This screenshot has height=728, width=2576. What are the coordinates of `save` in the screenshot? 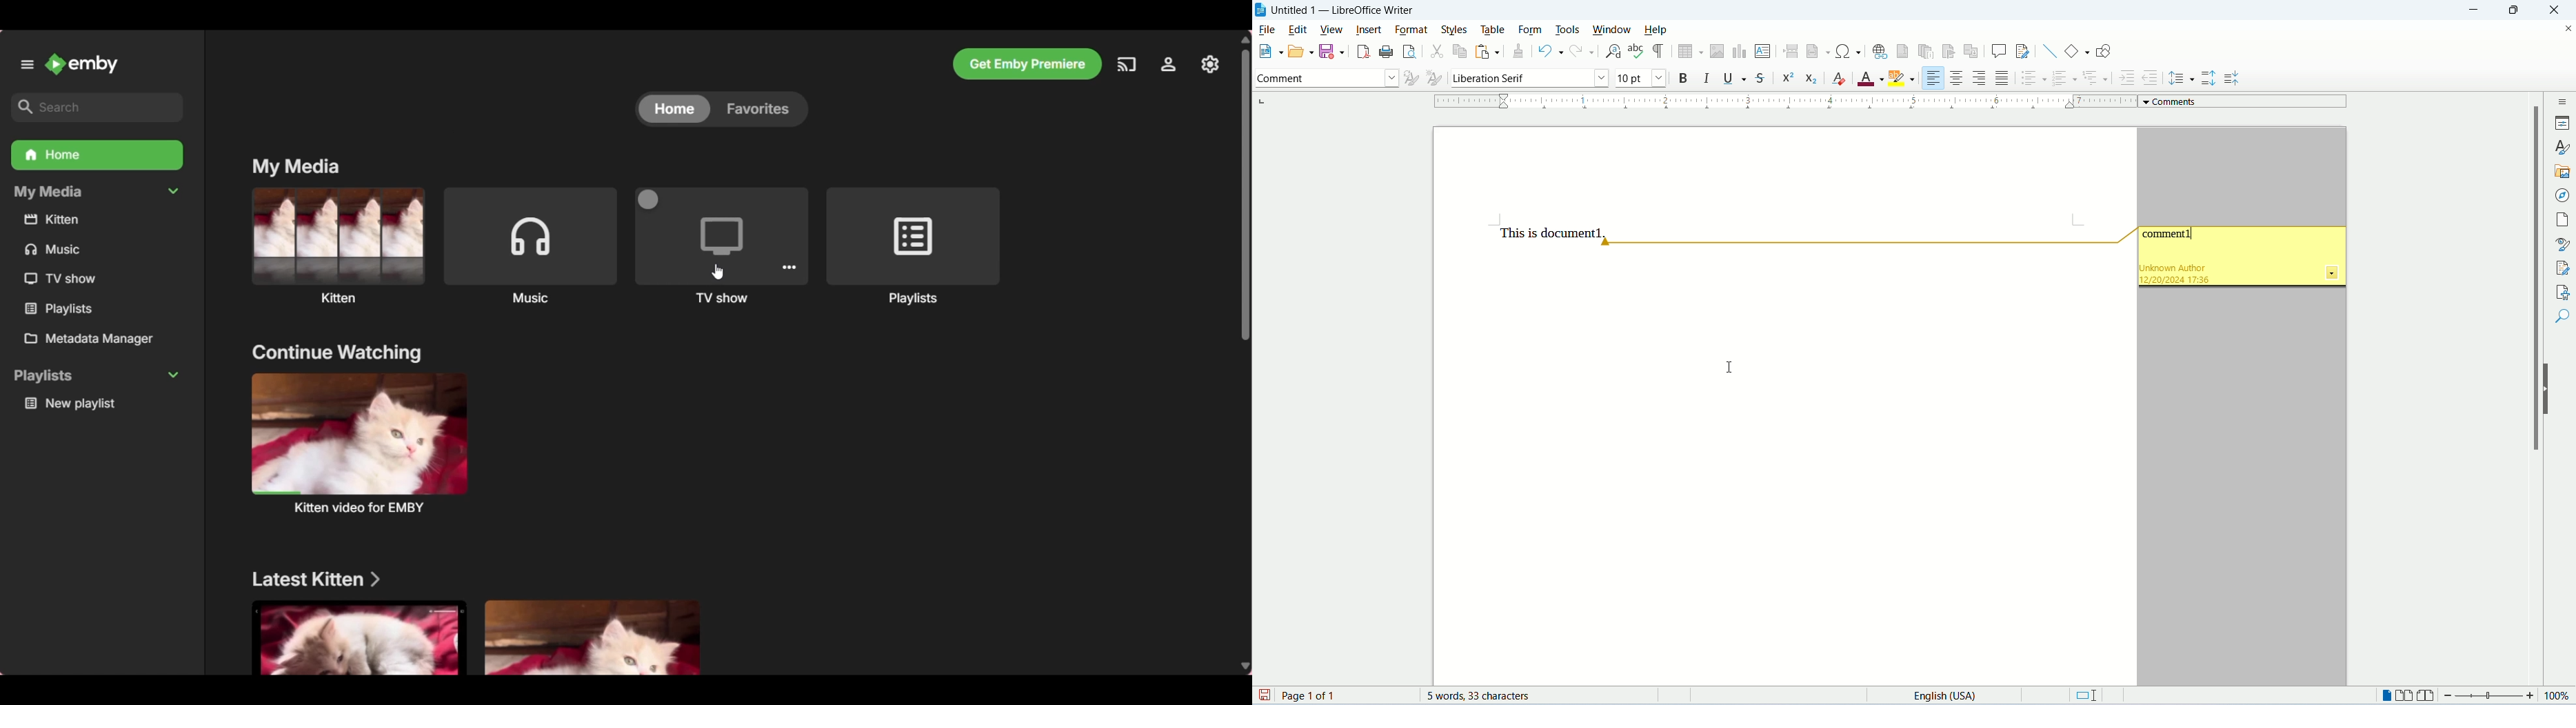 It's located at (1265, 696).